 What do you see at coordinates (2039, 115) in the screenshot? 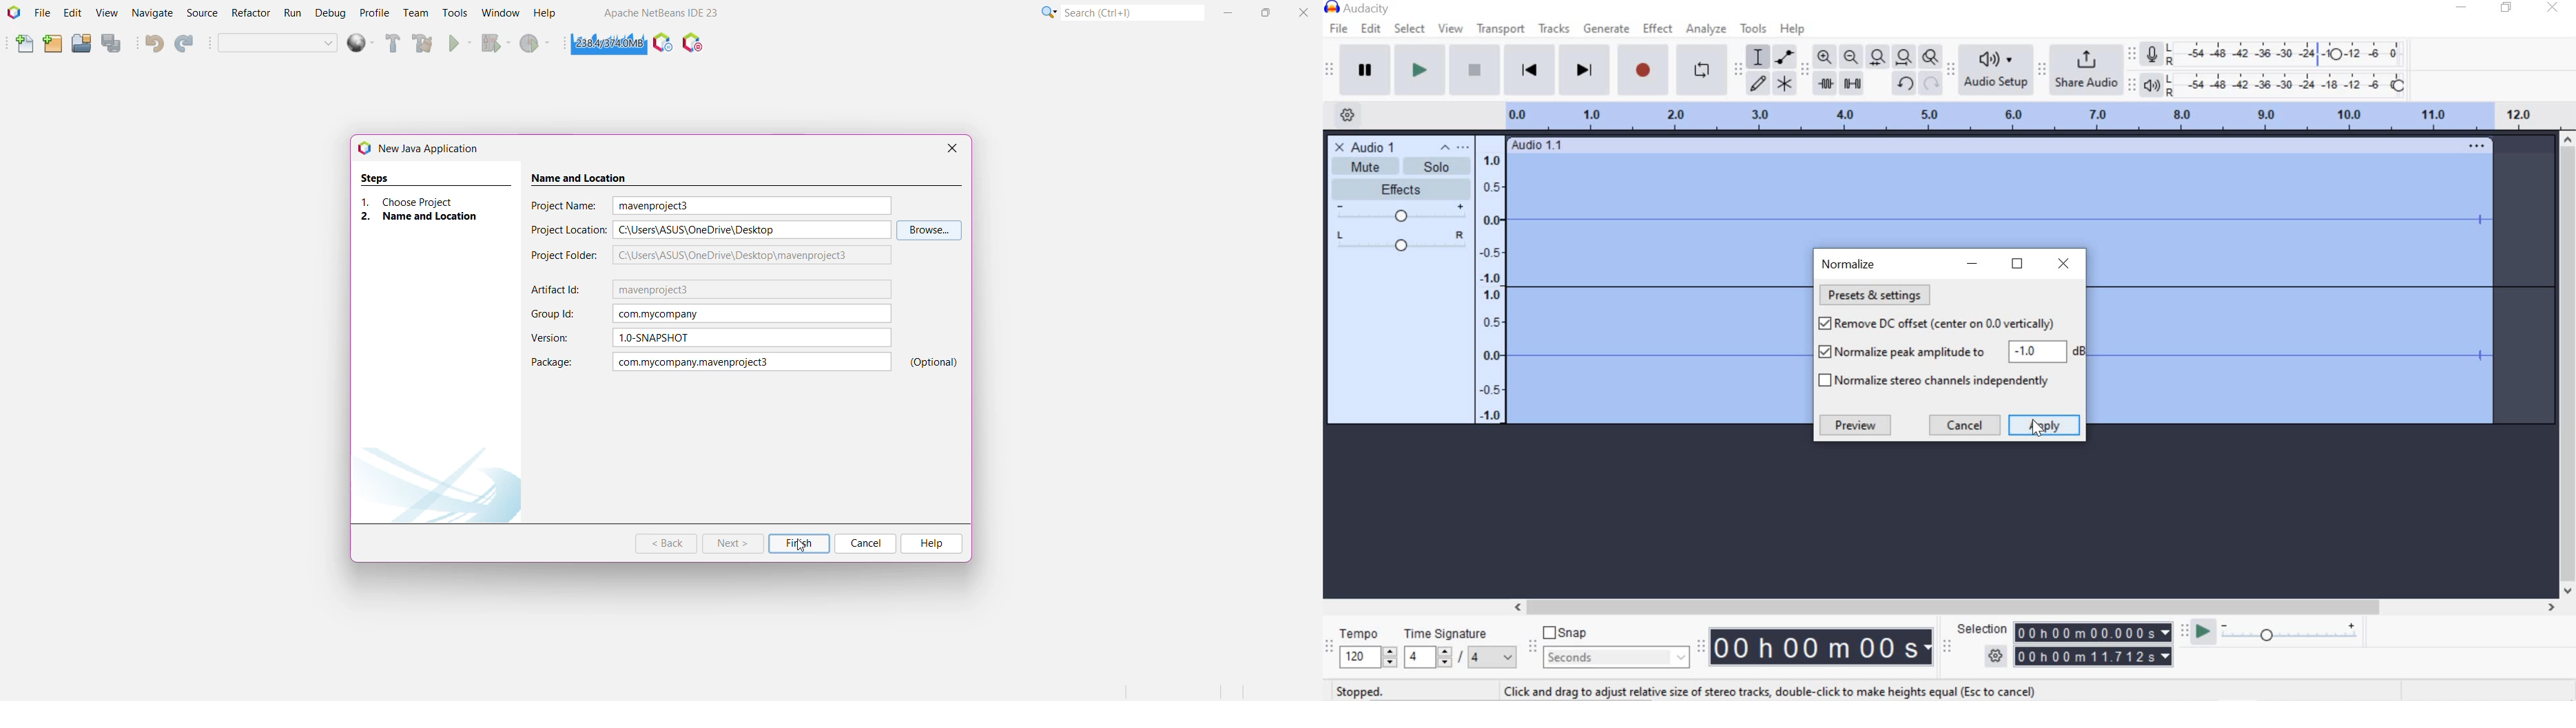
I see `Looping region` at bounding box center [2039, 115].